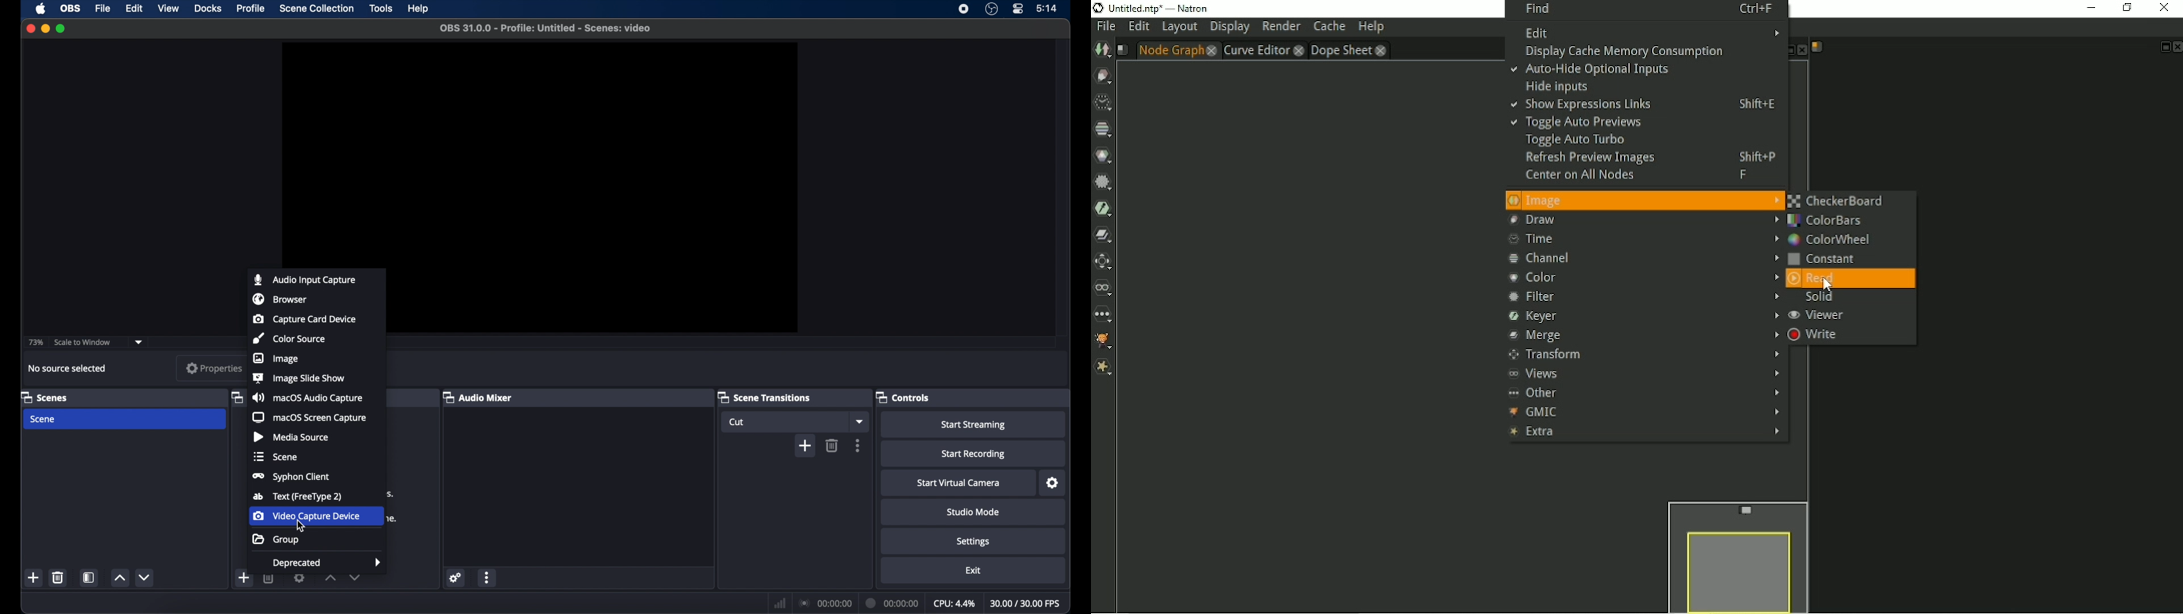 Image resolution: width=2184 pixels, height=616 pixels. Describe the element at coordinates (1053, 483) in the screenshot. I see `settings` at that location.